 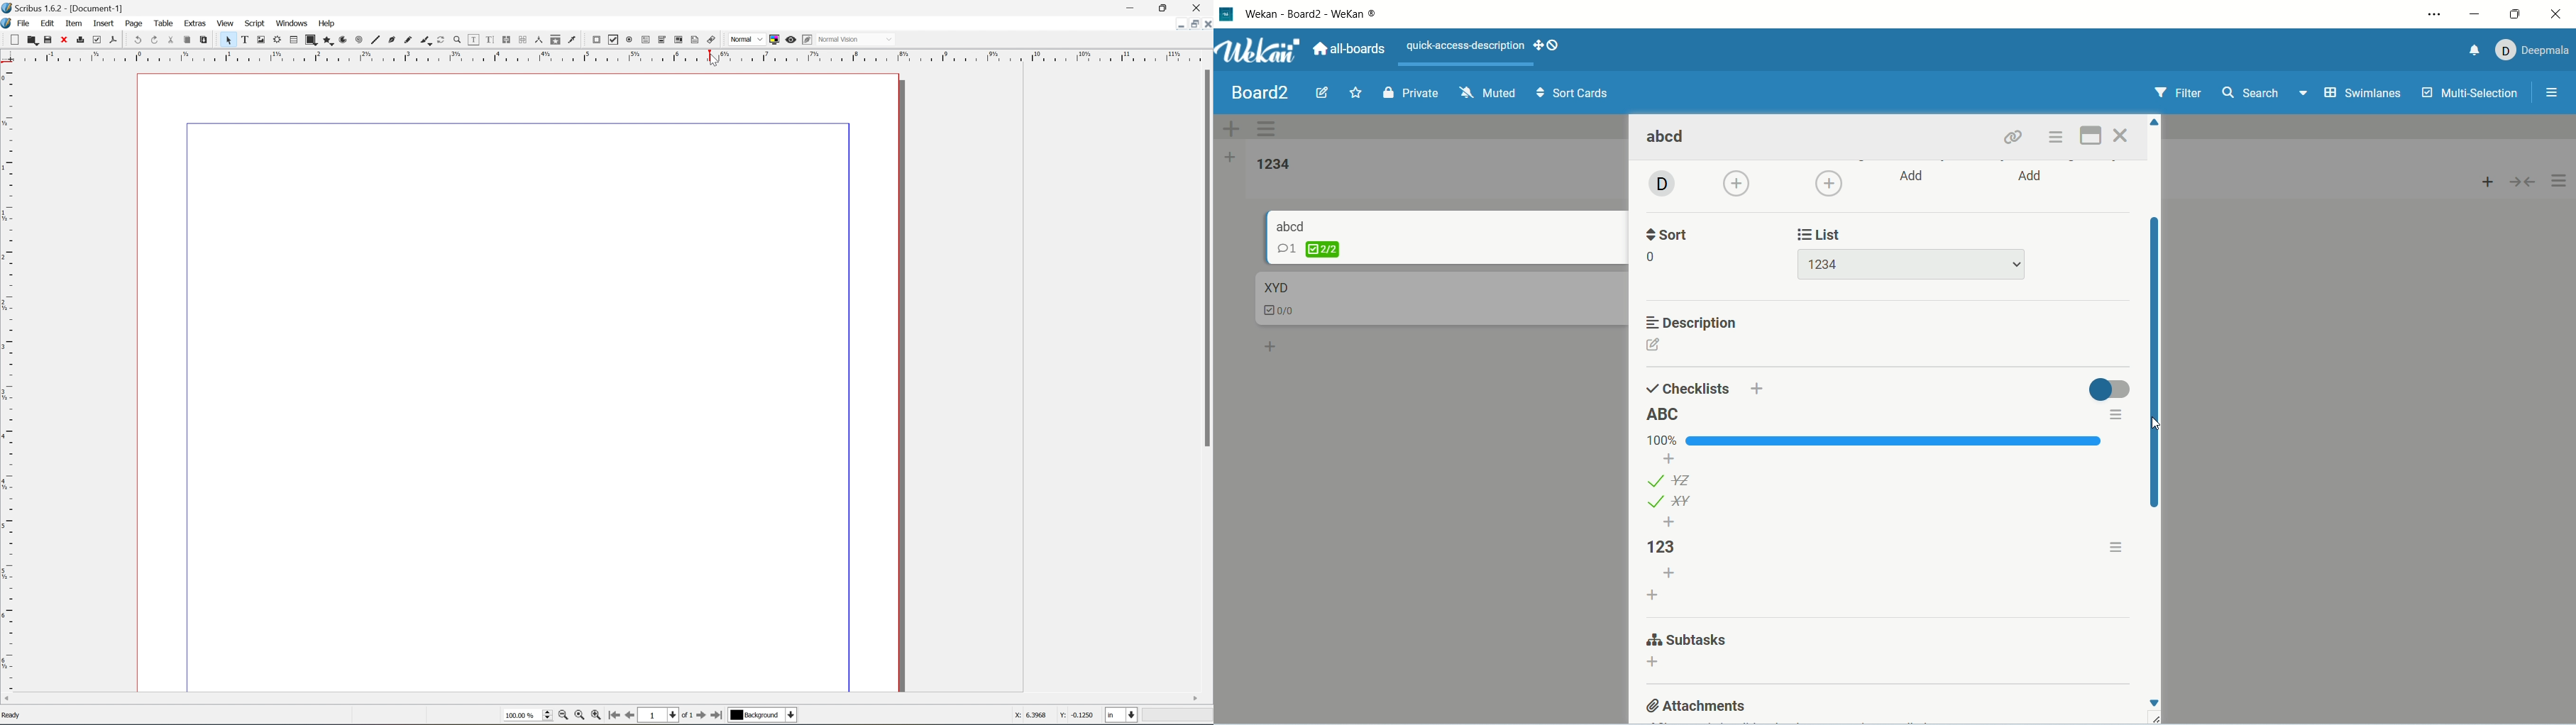 What do you see at coordinates (1824, 233) in the screenshot?
I see `list` at bounding box center [1824, 233].